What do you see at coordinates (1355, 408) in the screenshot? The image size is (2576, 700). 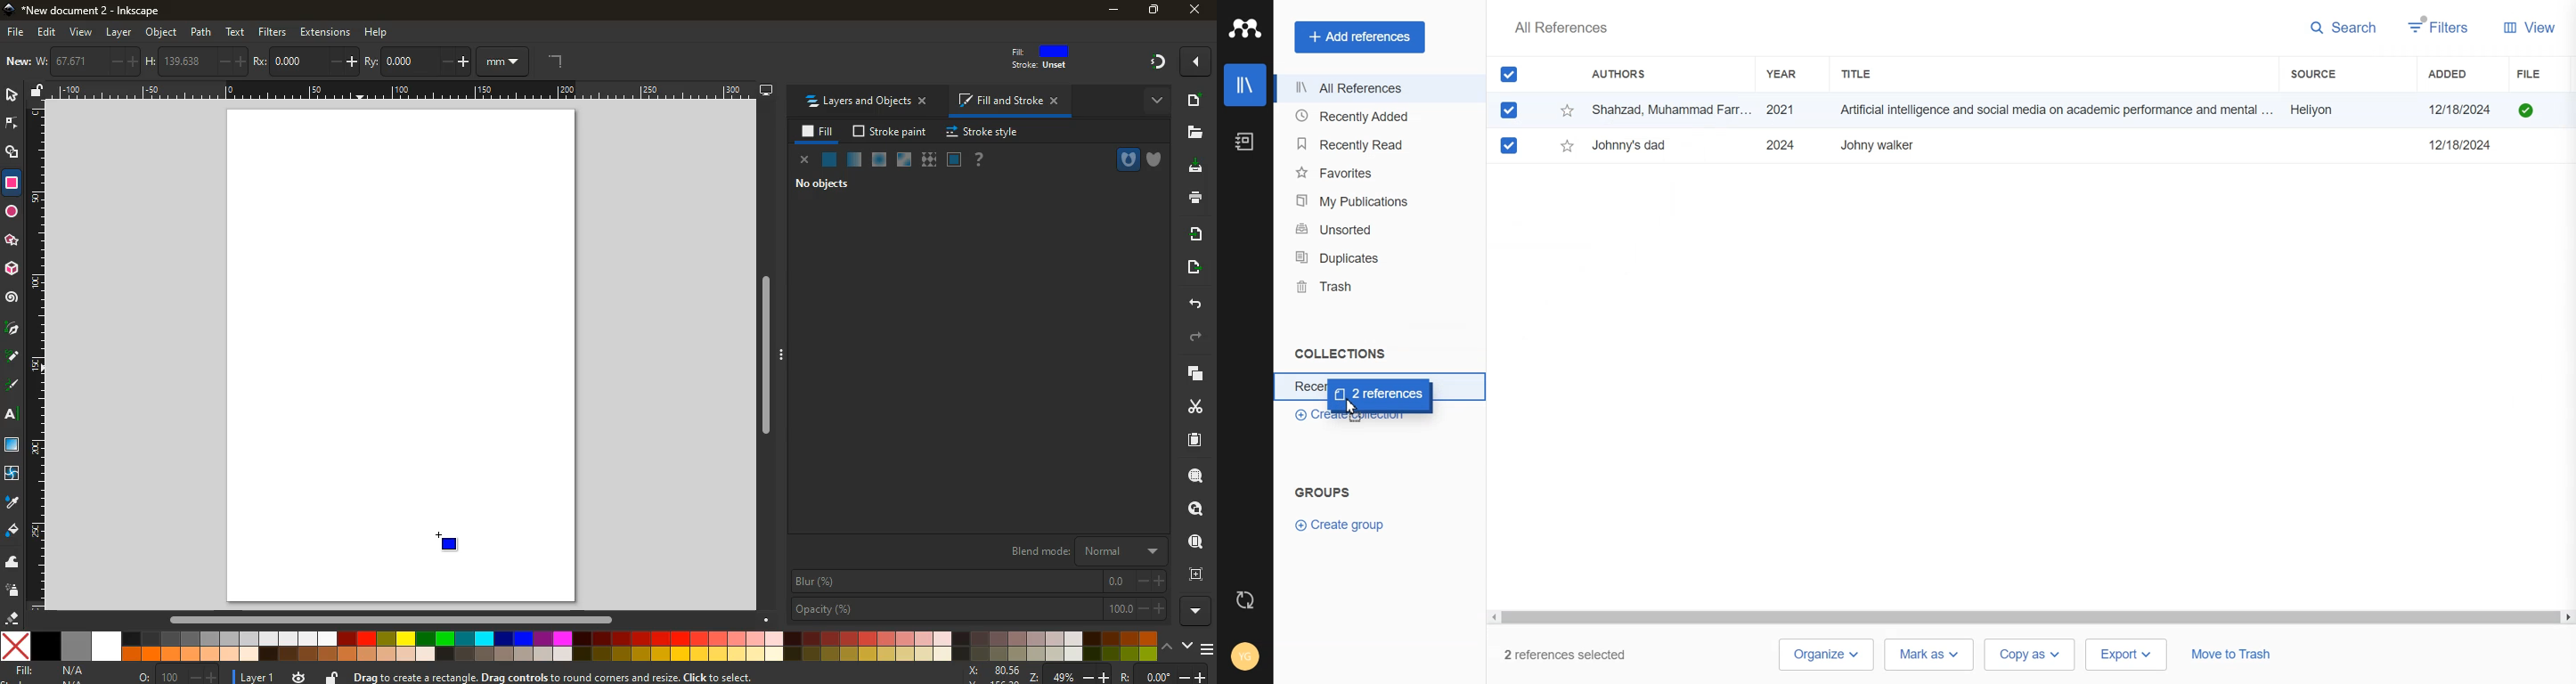 I see `Cursor` at bounding box center [1355, 408].